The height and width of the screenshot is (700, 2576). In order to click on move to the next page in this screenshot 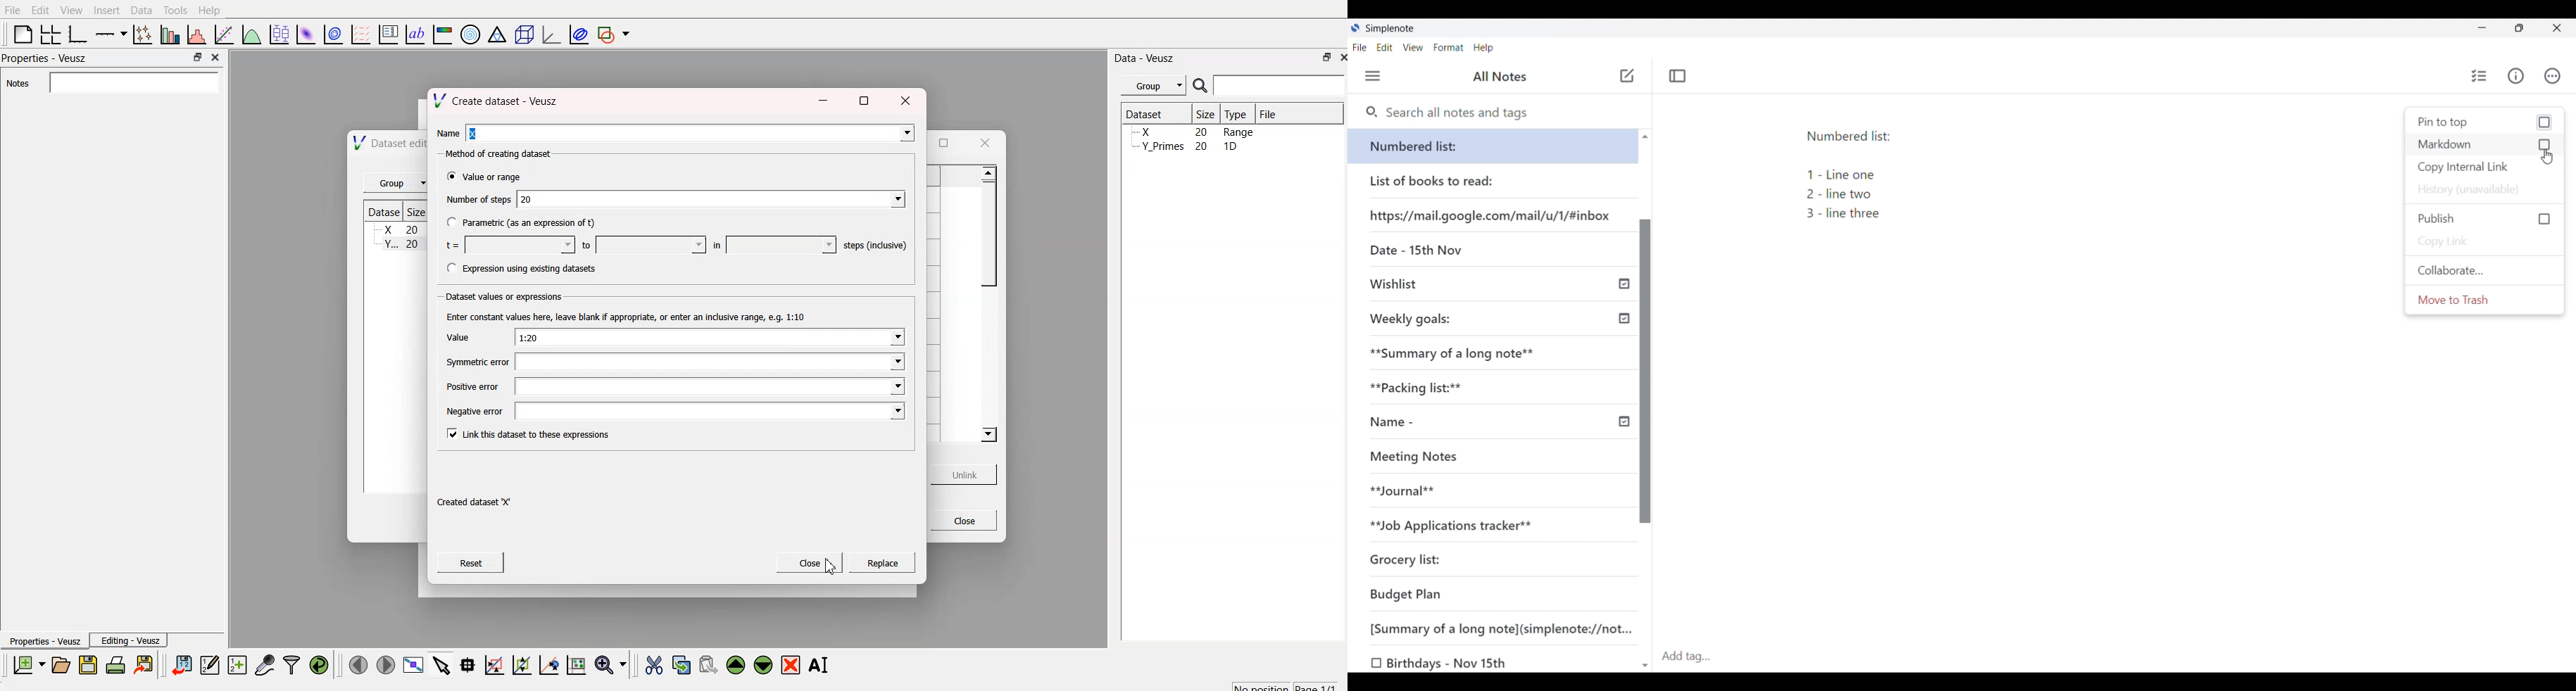, I will do `click(384, 664)`.